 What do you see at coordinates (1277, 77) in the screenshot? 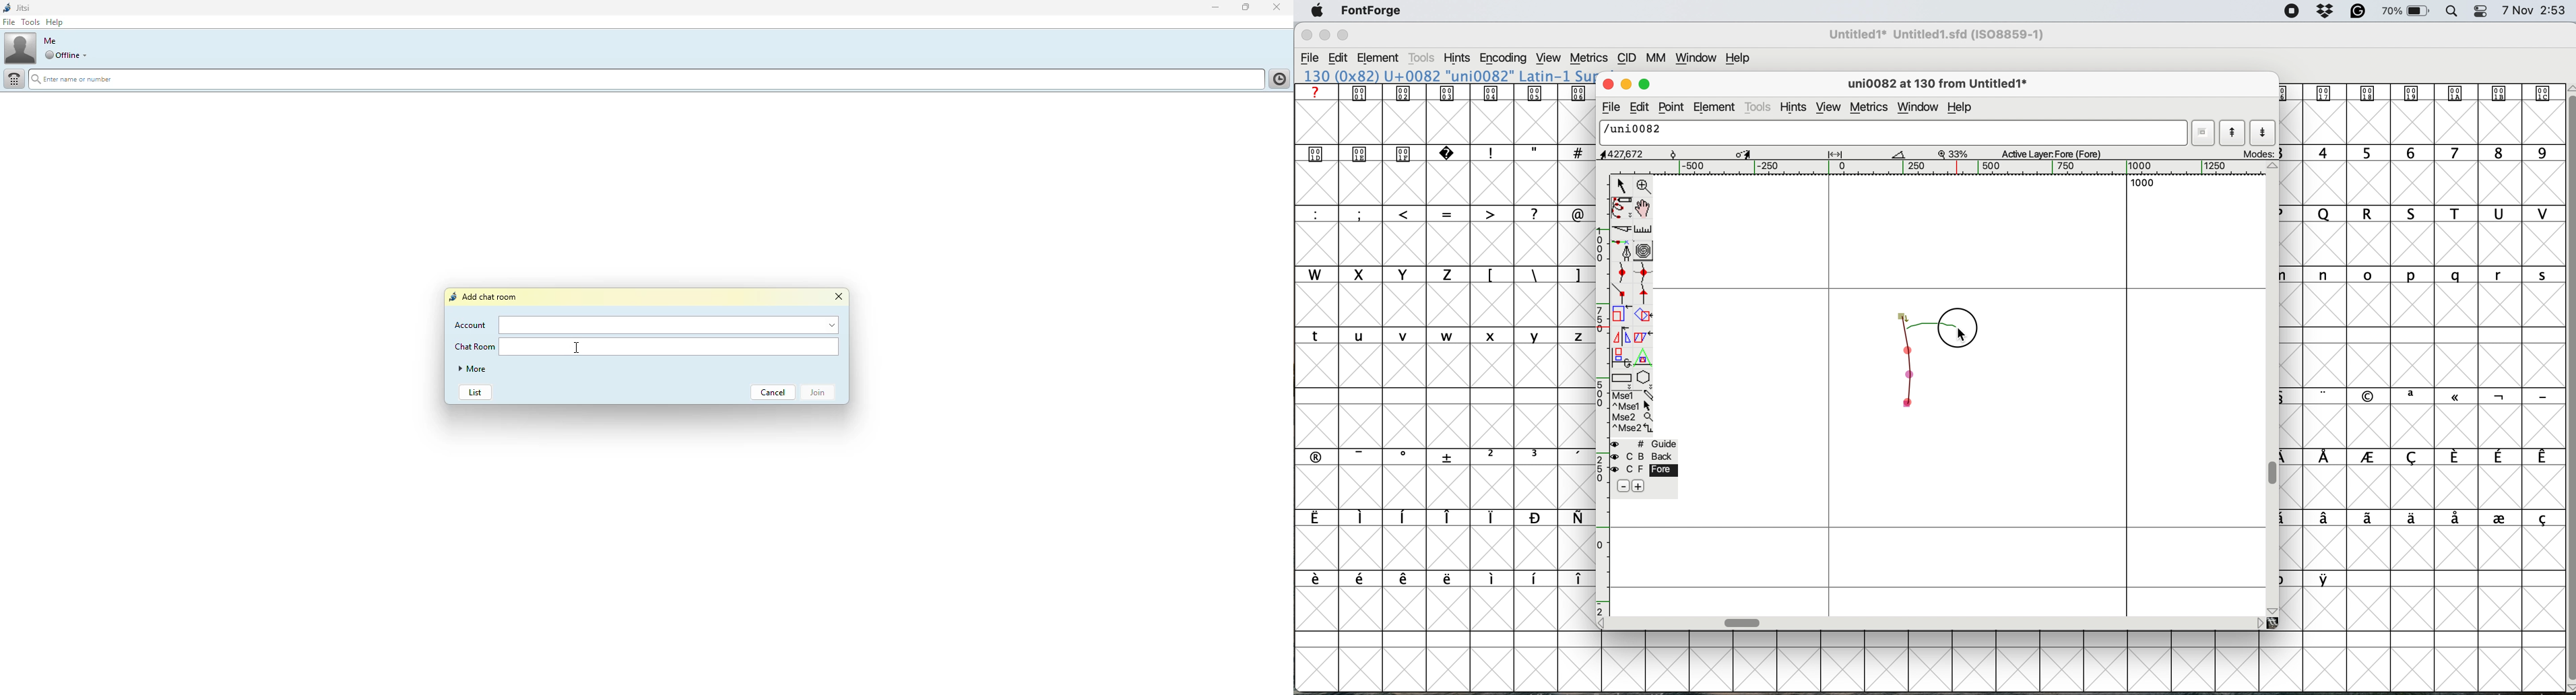
I see `History` at bounding box center [1277, 77].